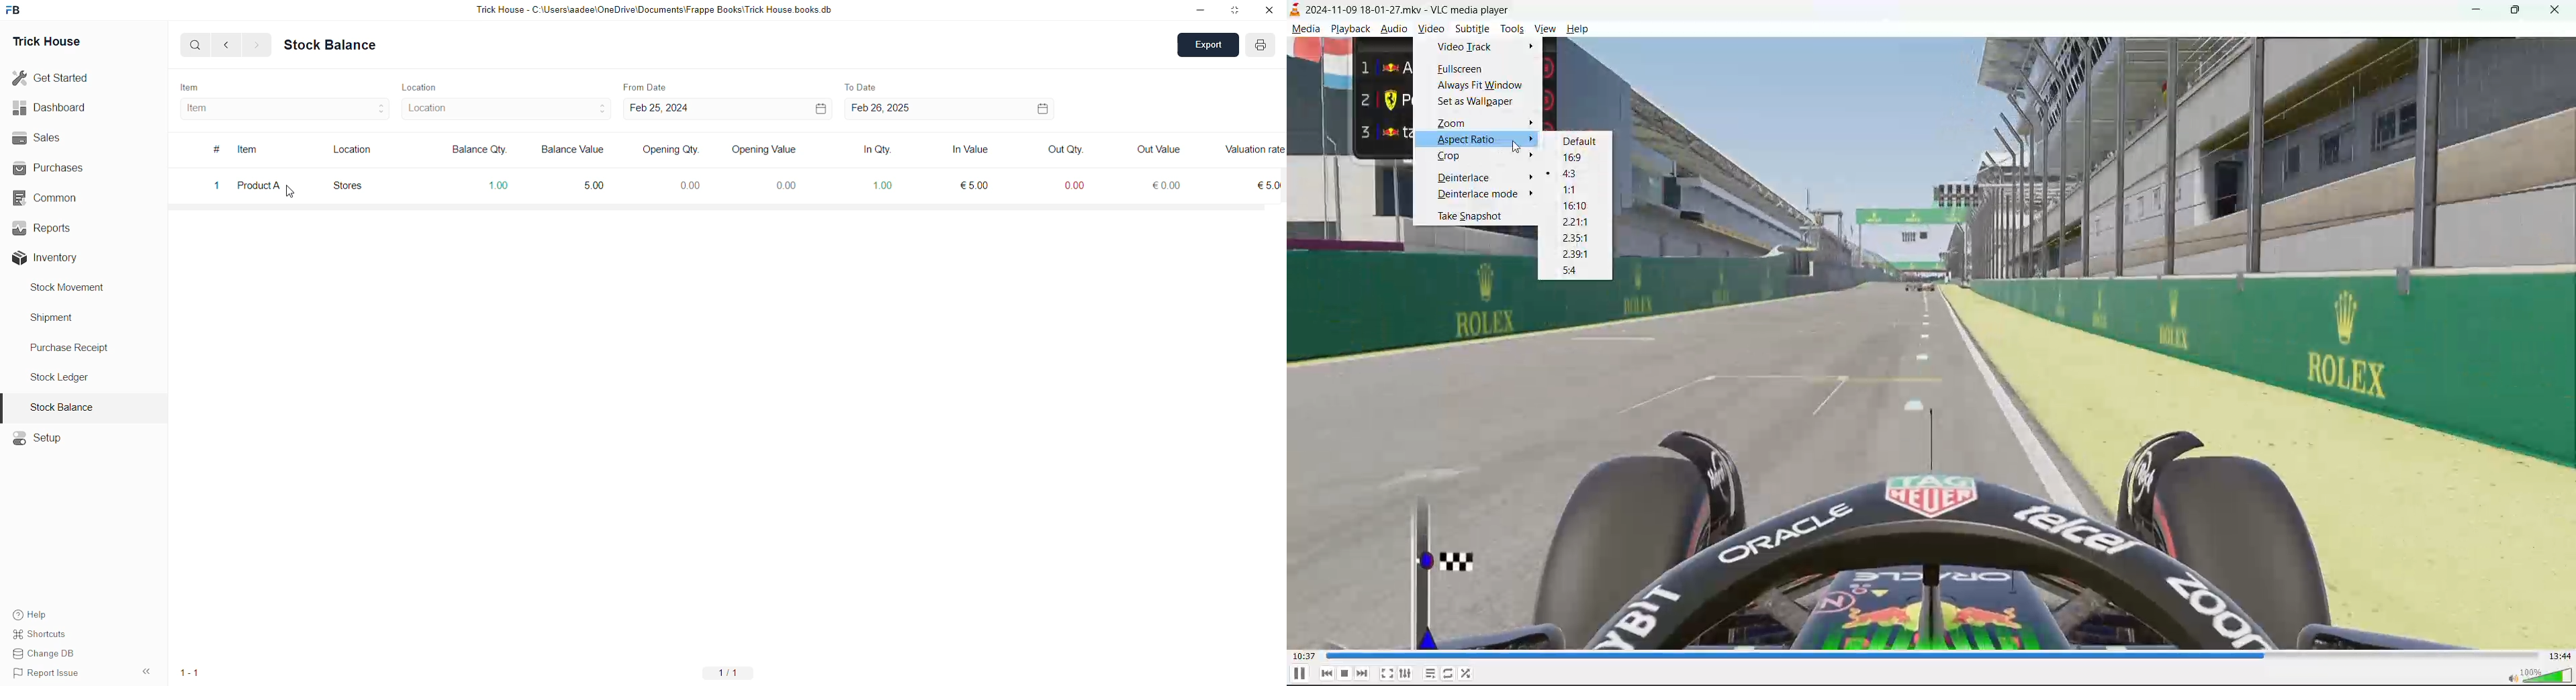 The height and width of the screenshot is (700, 2576). I want to click on Stock ledger, so click(65, 379).